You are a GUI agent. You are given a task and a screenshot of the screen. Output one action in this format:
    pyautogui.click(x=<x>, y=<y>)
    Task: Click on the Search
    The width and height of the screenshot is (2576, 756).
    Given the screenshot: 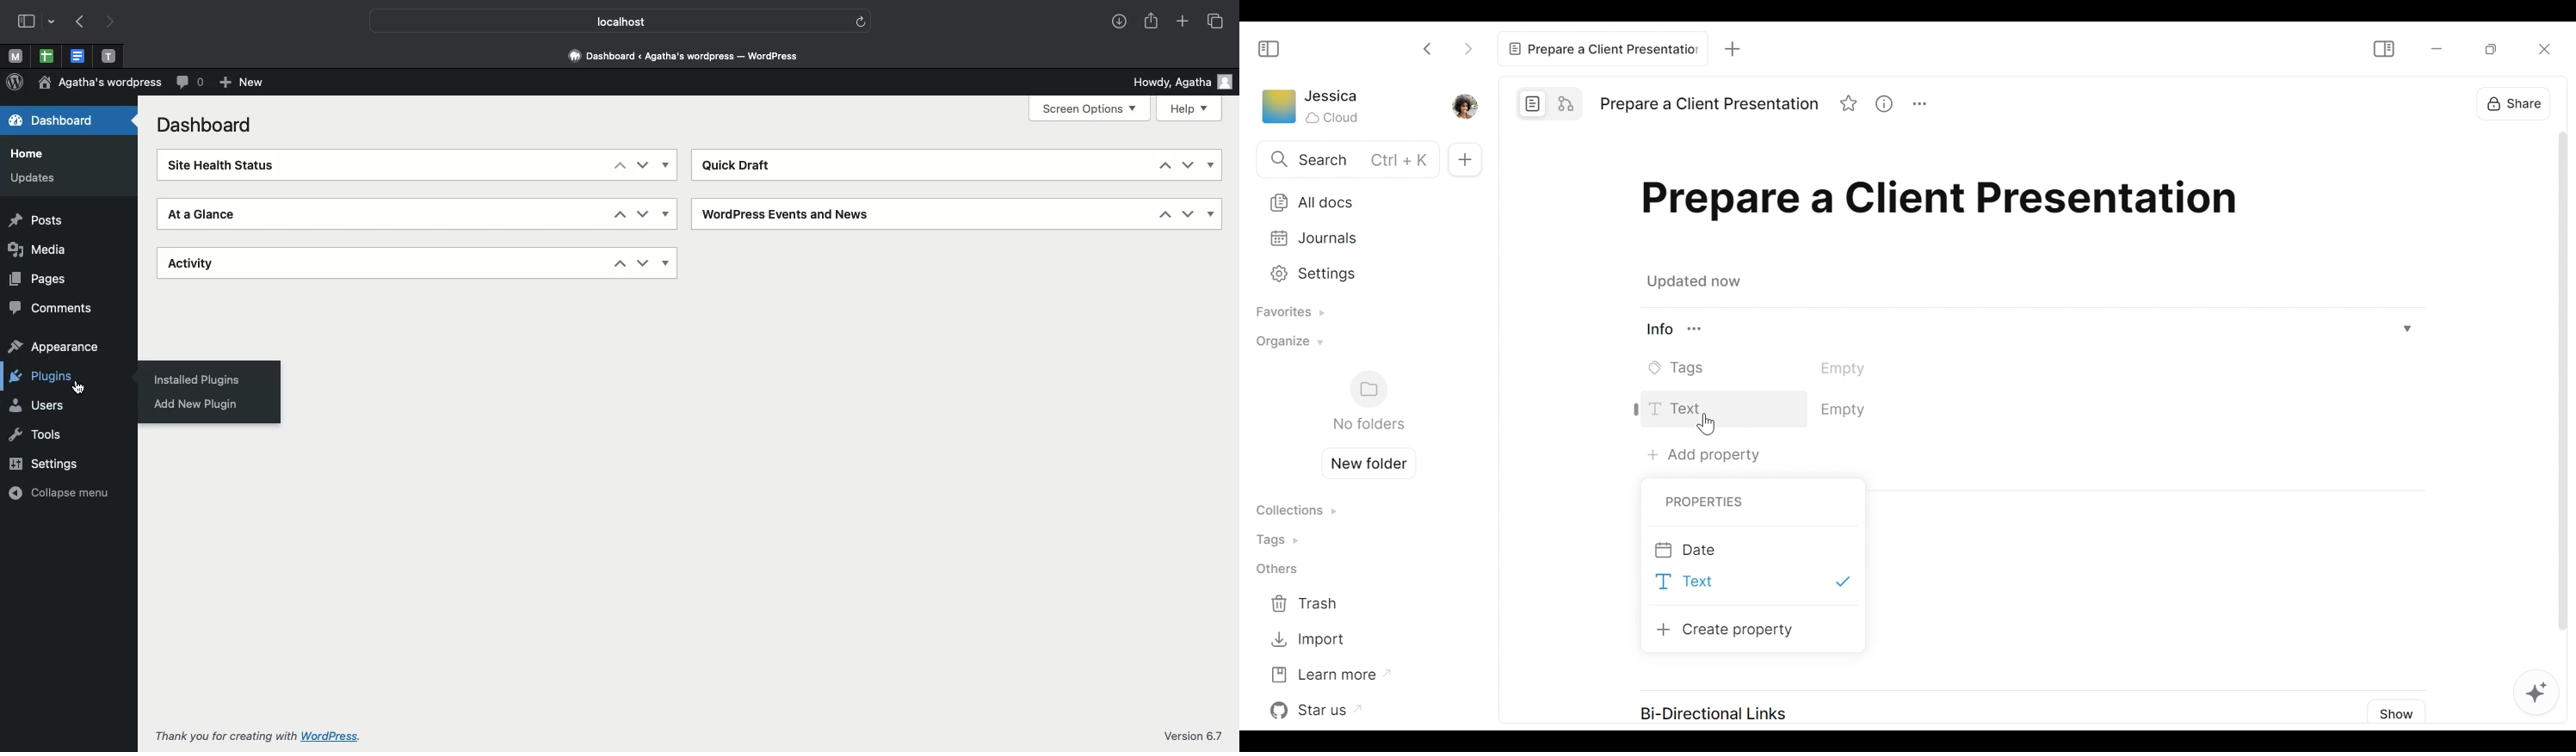 What is the action you would take?
    pyautogui.click(x=1345, y=161)
    